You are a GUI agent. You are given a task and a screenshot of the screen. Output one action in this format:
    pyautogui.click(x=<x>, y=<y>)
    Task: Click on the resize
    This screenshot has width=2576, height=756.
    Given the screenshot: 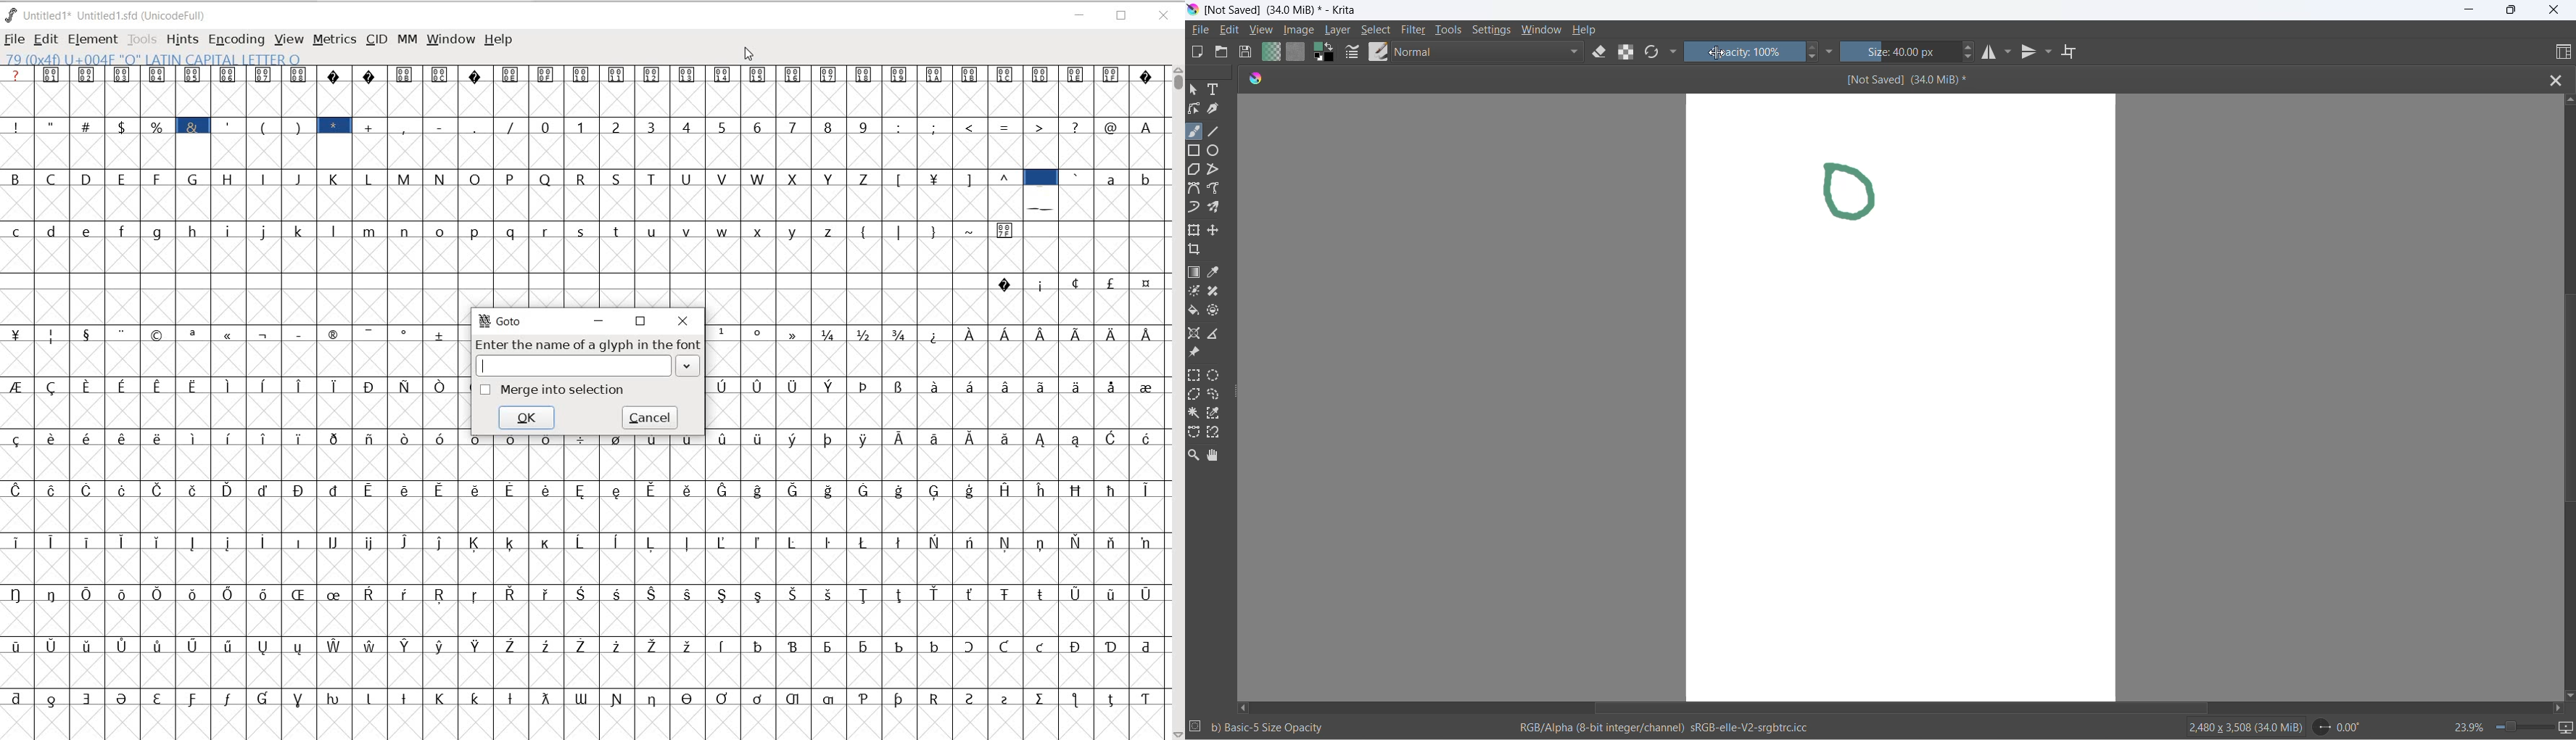 What is the action you would take?
    pyautogui.click(x=1238, y=390)
    